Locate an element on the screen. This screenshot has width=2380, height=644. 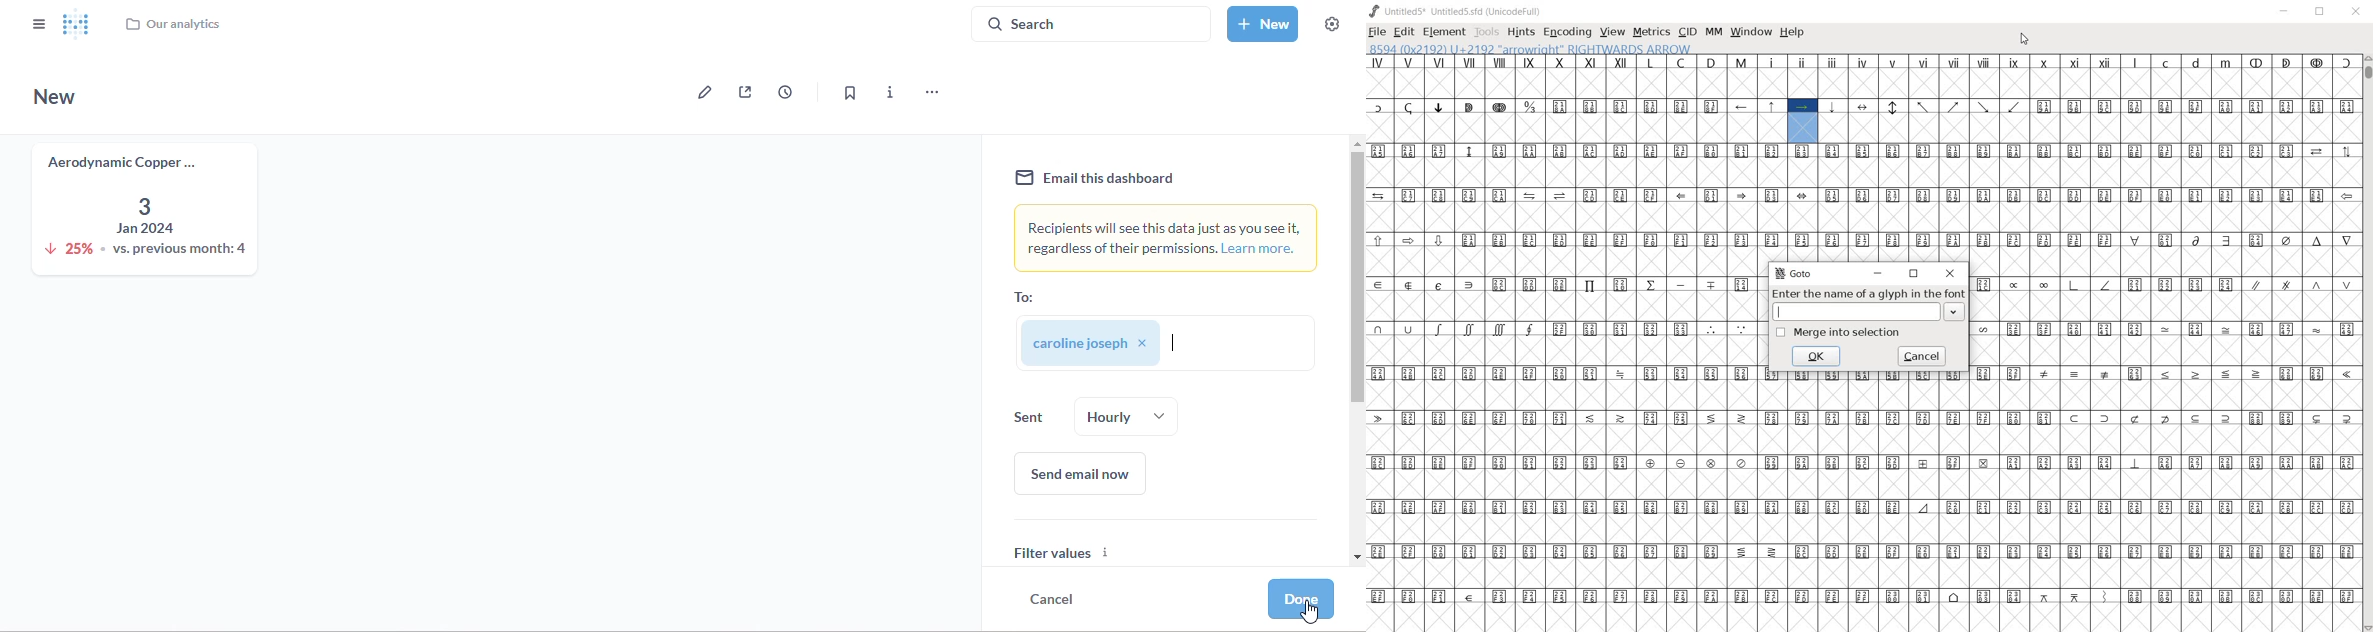
recipients will see this data just as you see it, regardless of their permissions. learn more is located at coordinates (1167, 238).